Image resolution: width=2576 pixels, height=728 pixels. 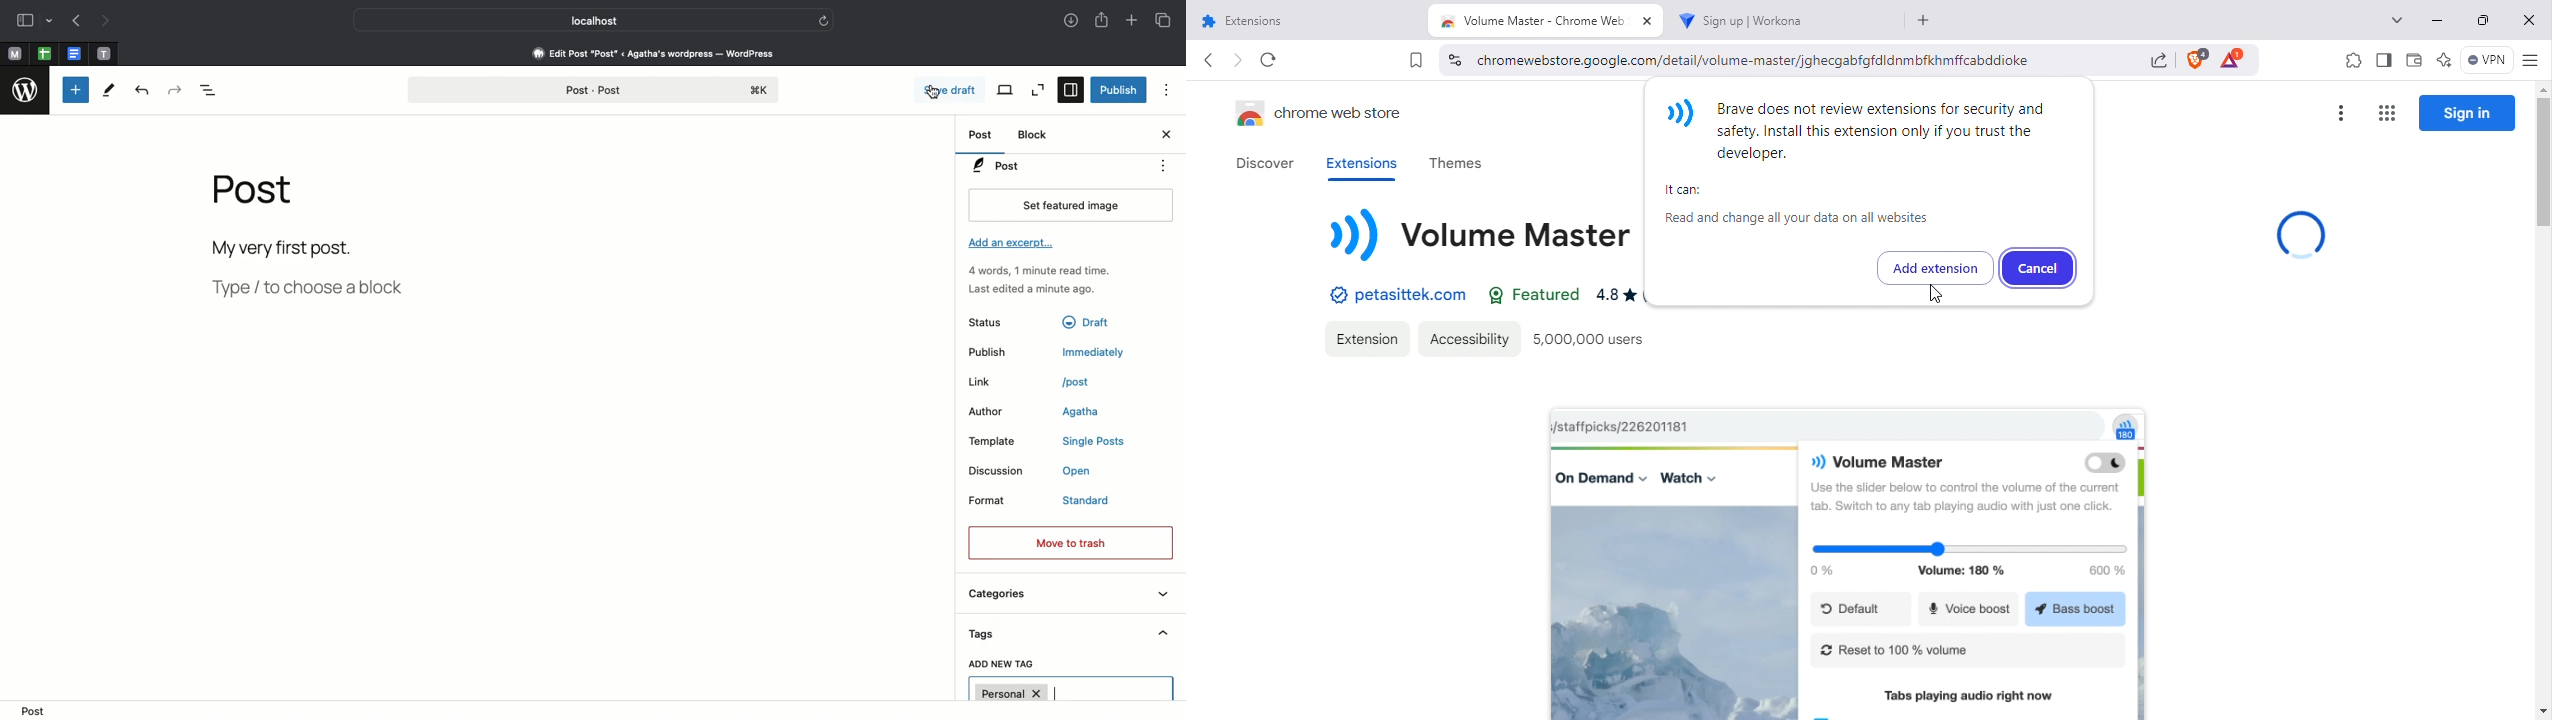 What do you see at coordinates (111, 91) in the screenshot?
I see `Tools` at bounding box center [111, 91].